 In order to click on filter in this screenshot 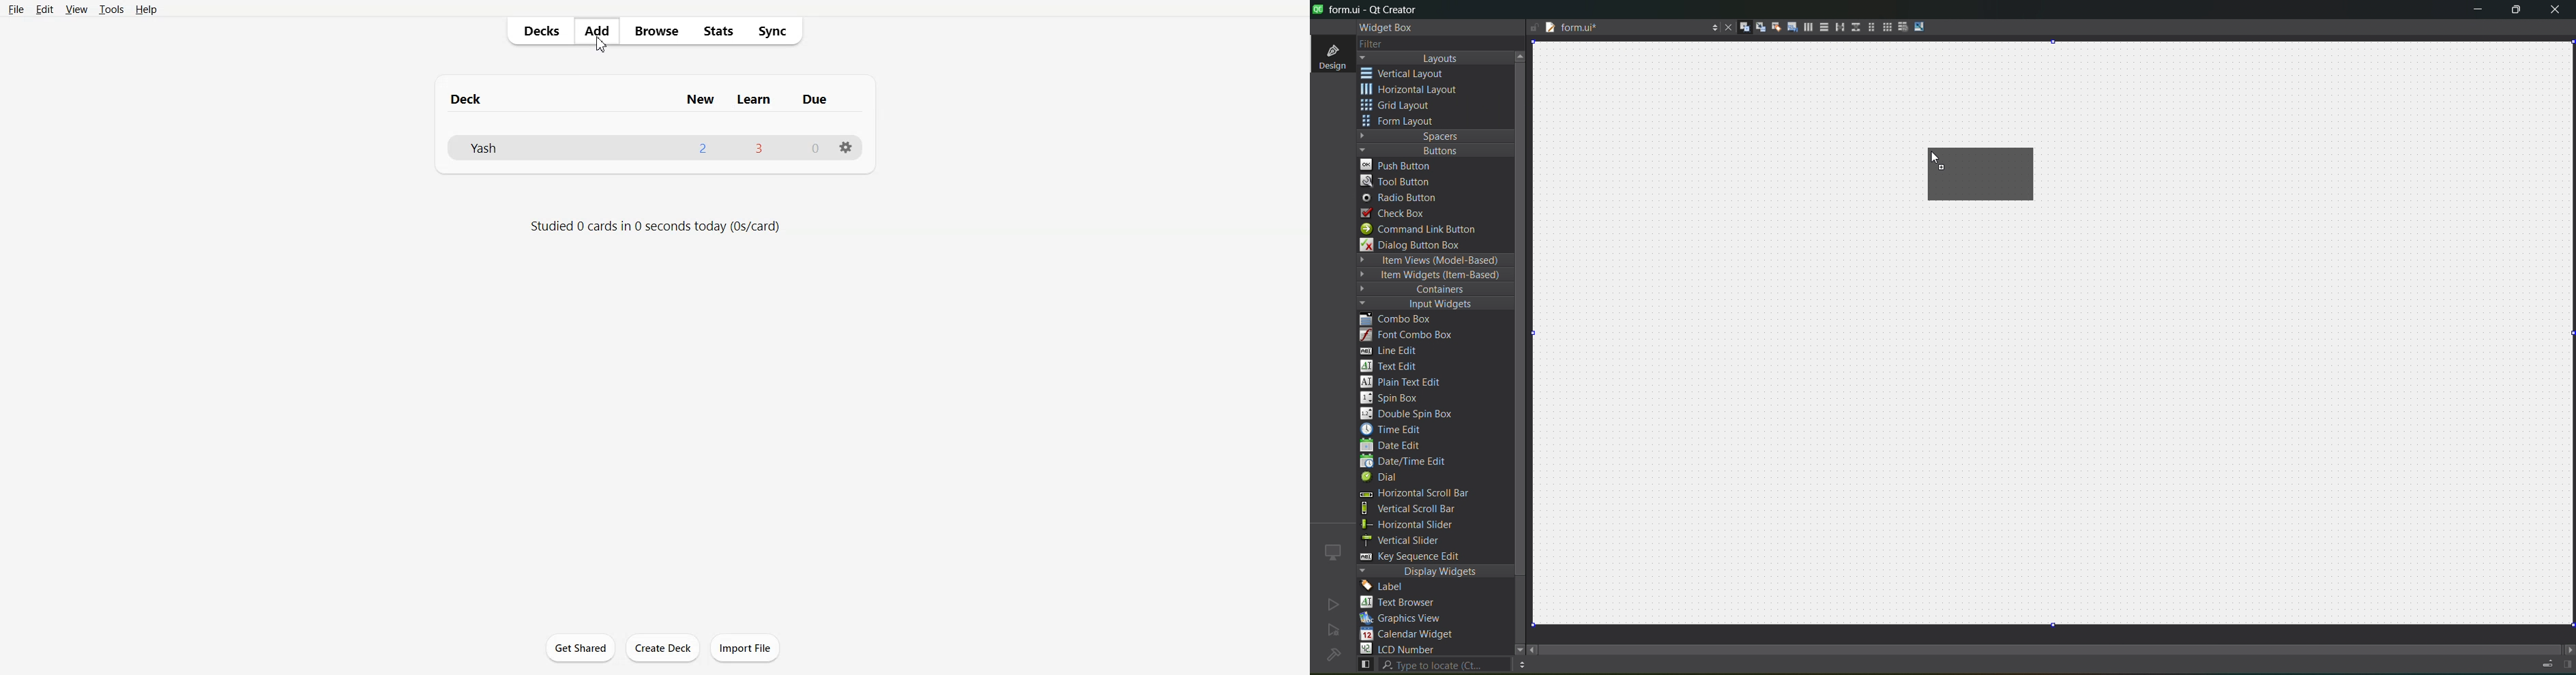, I will do `click(1381, 45)`.